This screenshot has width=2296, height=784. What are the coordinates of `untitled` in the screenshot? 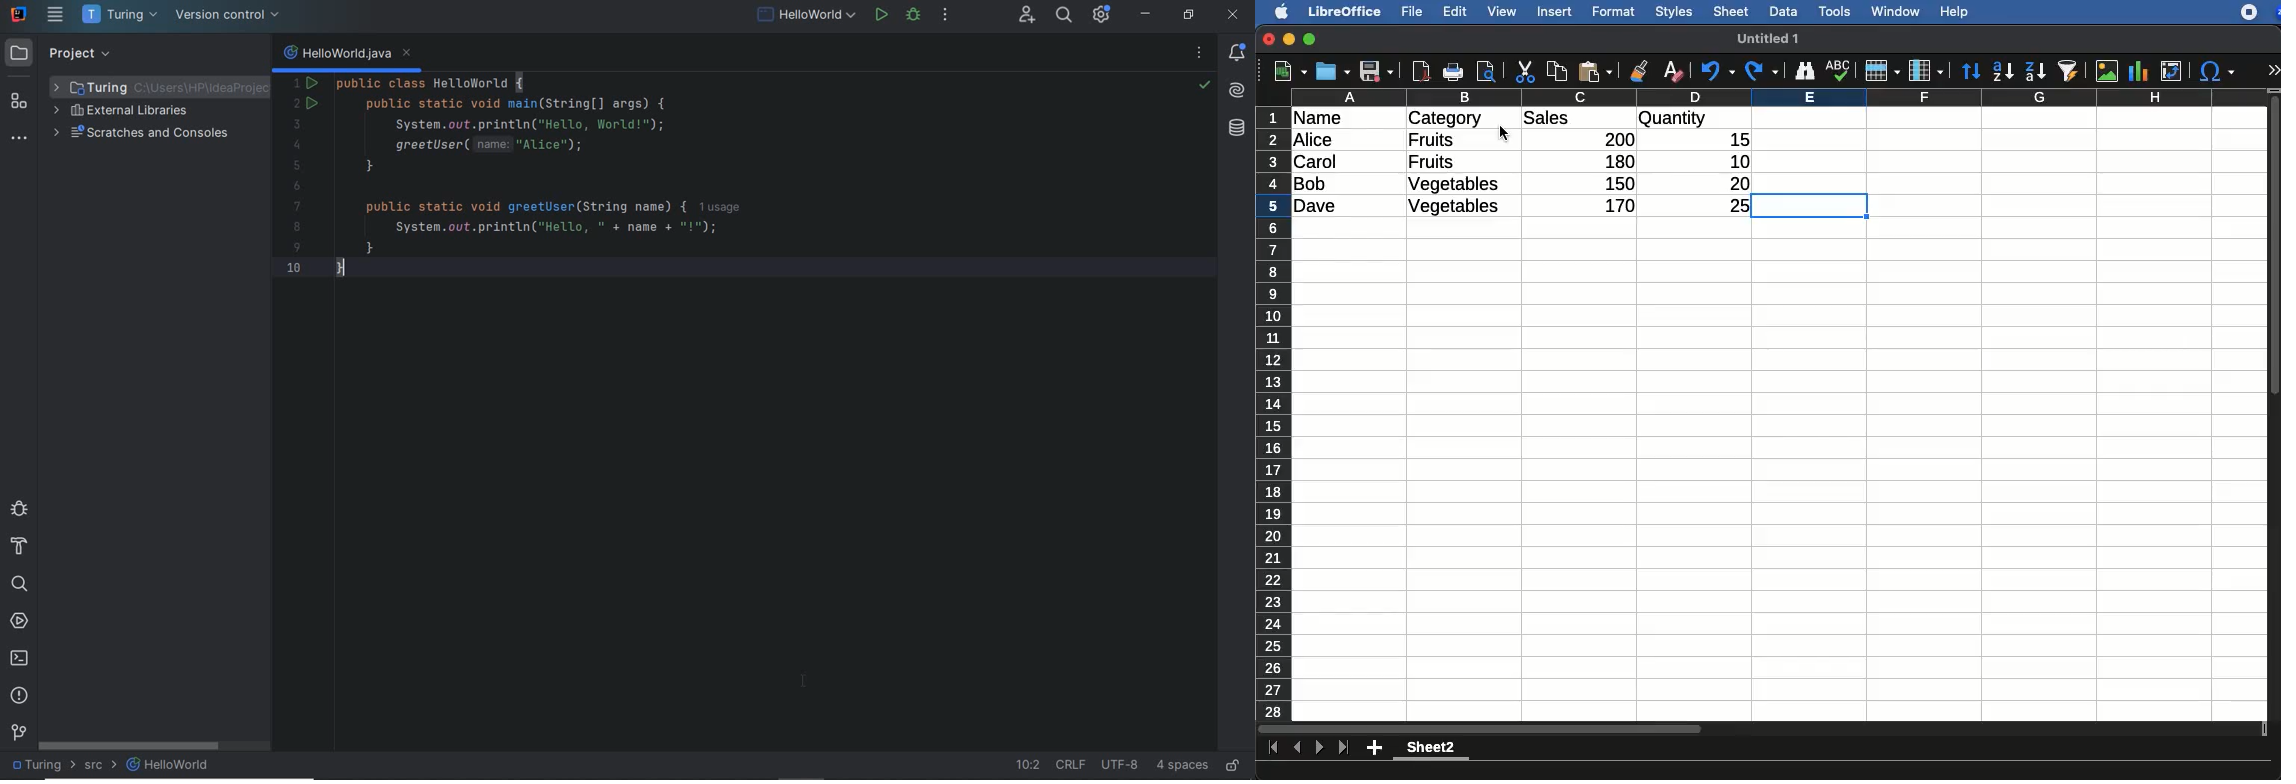 It's located at (1760, 38).